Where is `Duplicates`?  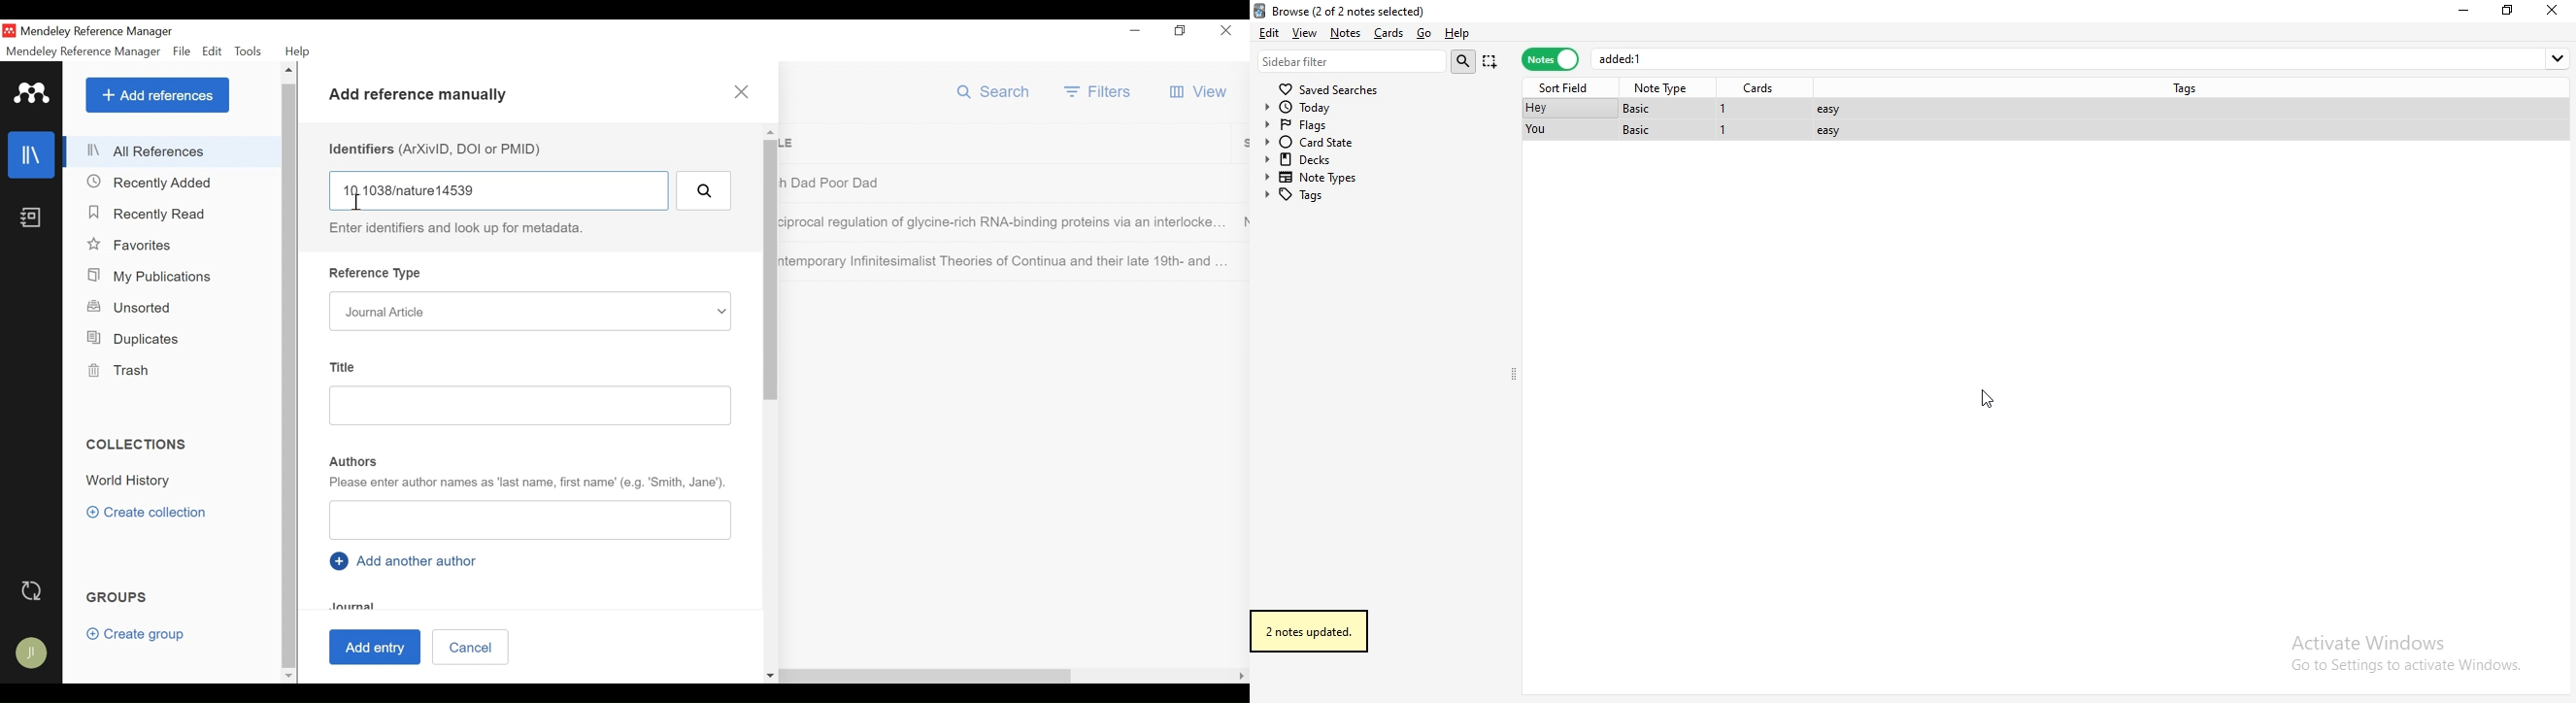
Duplicates is located at coordinates (135, 337).